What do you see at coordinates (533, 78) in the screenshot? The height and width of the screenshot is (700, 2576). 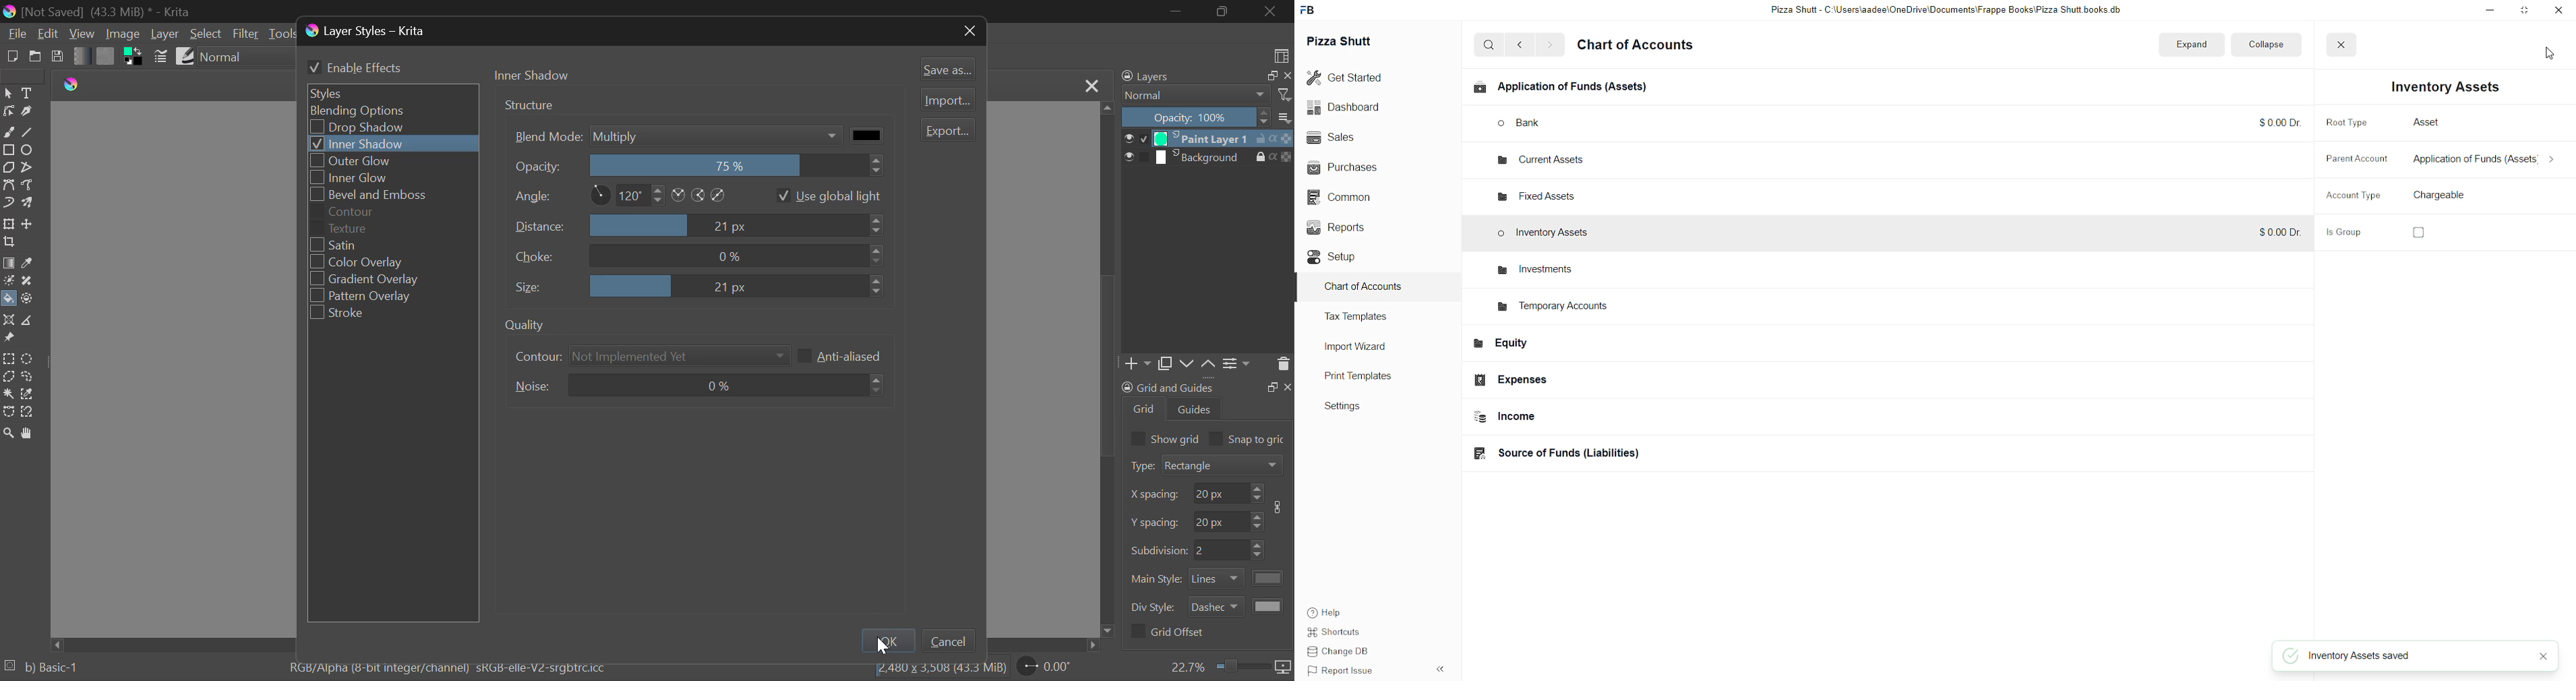 I see `Tab Heading` at bounding box center [533, 78].